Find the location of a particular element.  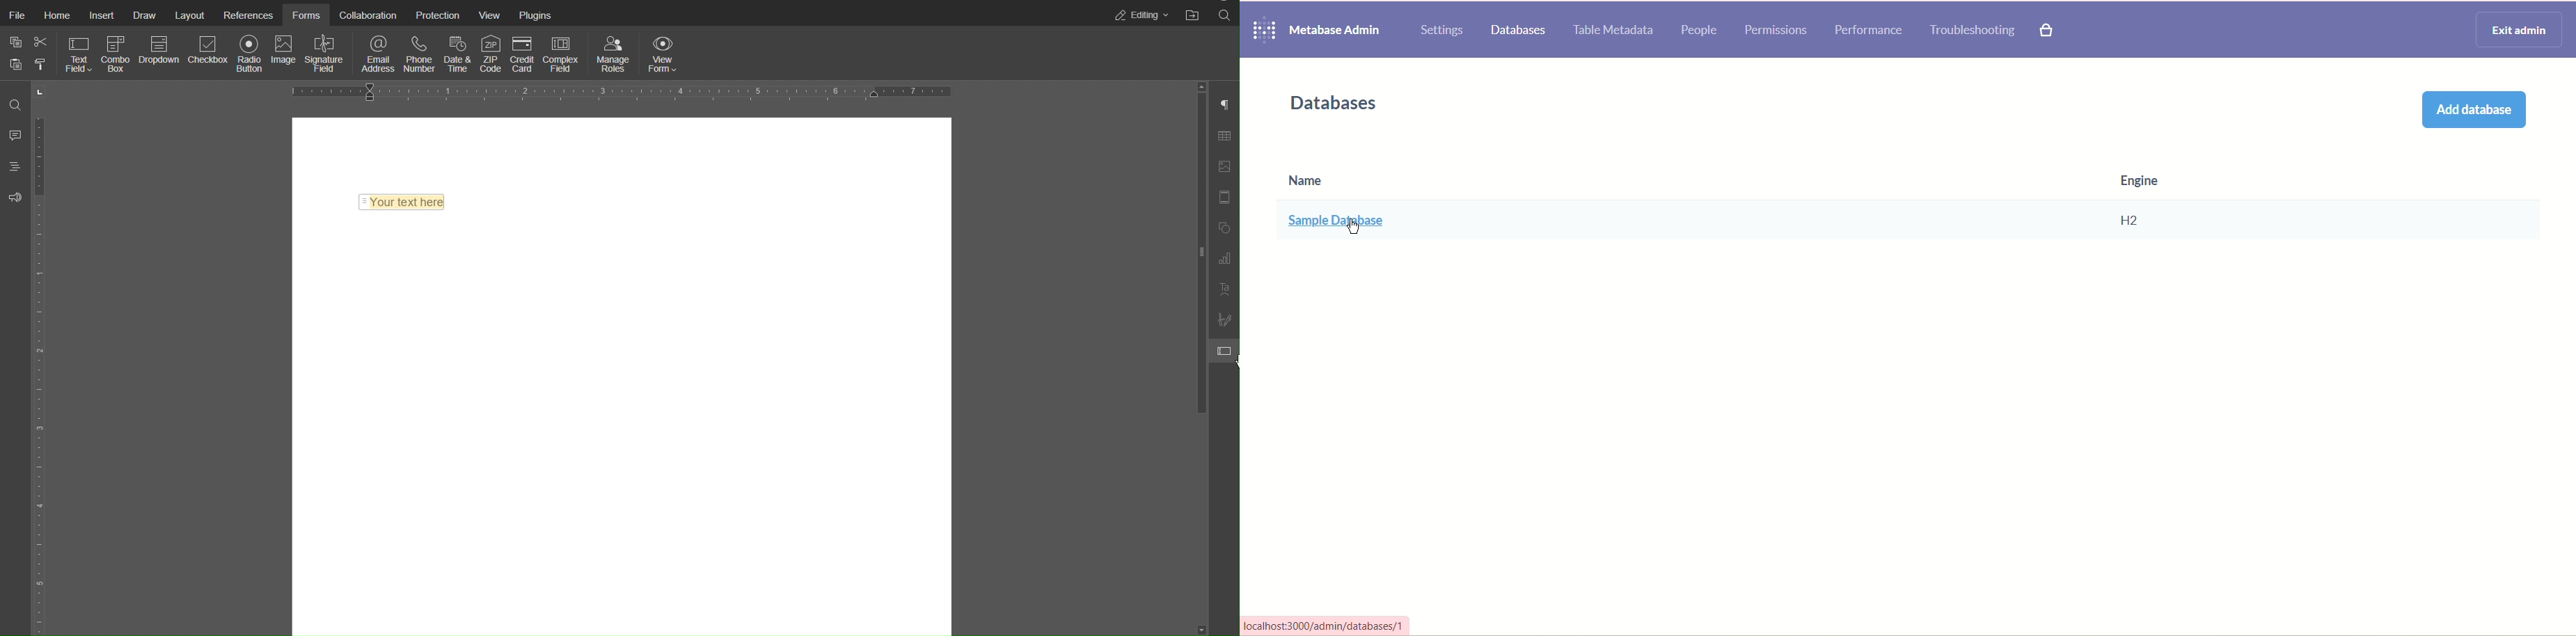

Complex Field is located at coordinates (563, 54).